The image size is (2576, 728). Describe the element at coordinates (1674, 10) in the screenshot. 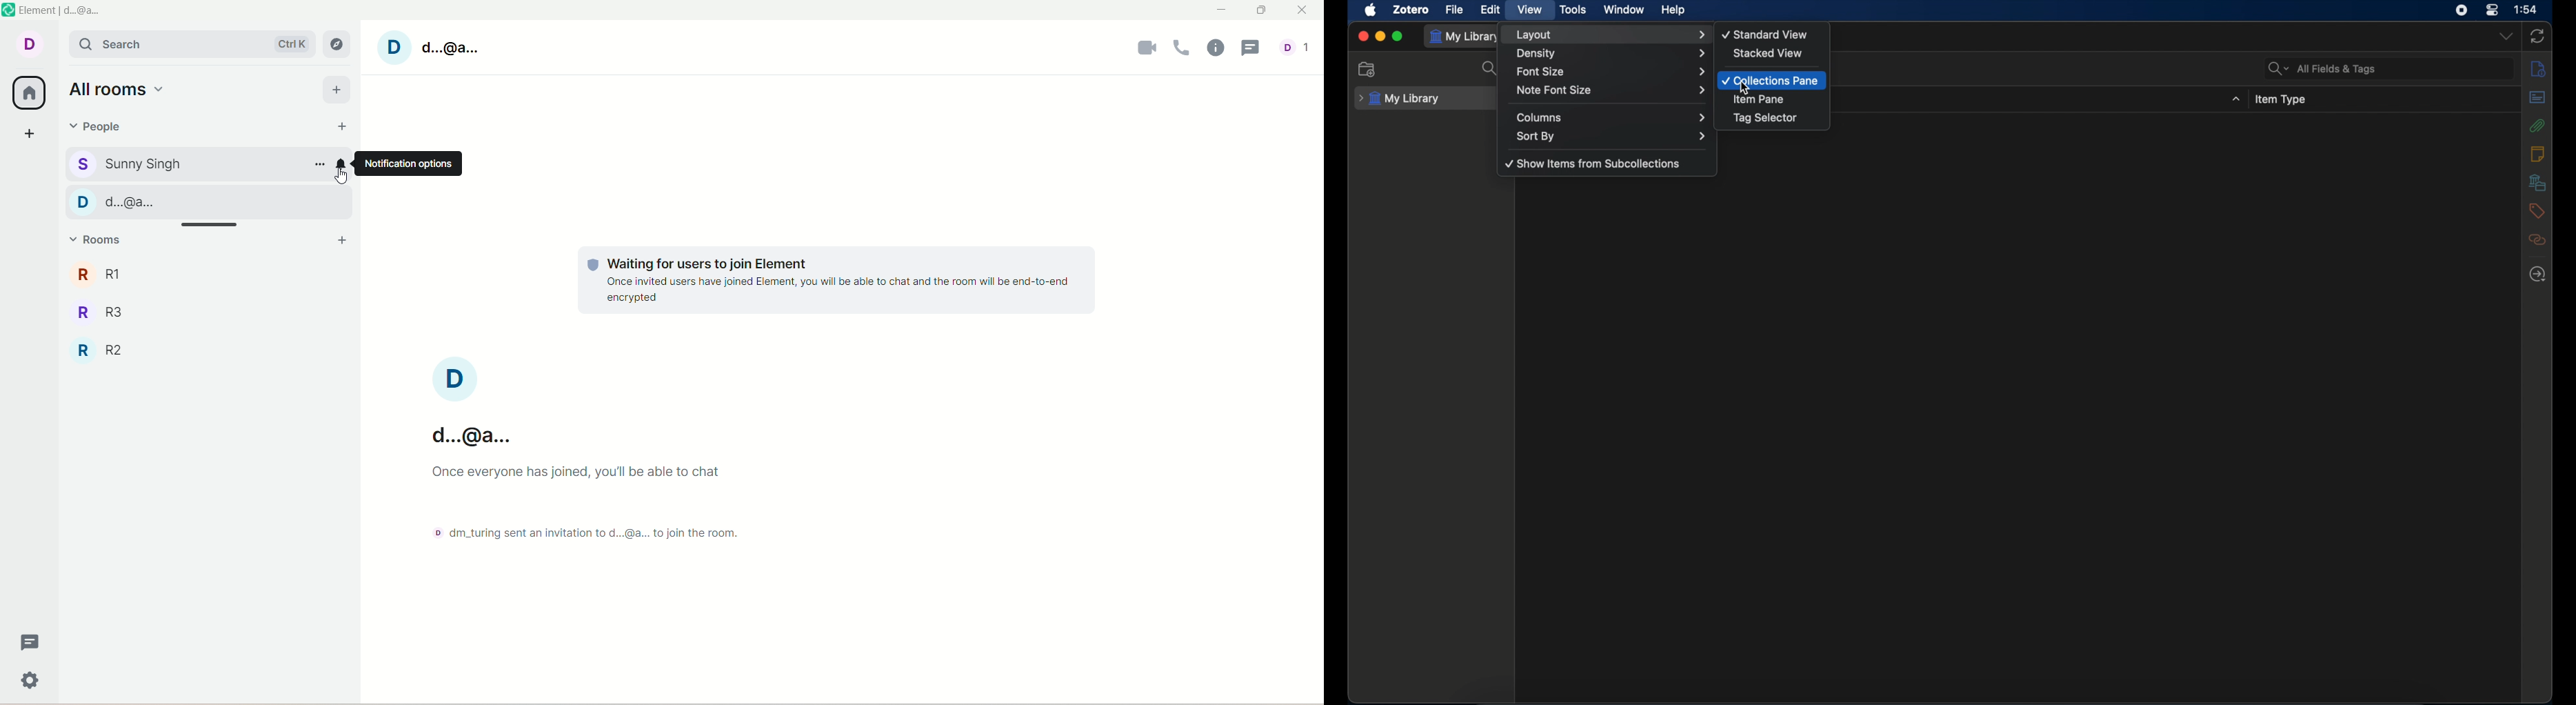

I see `help` at that location.